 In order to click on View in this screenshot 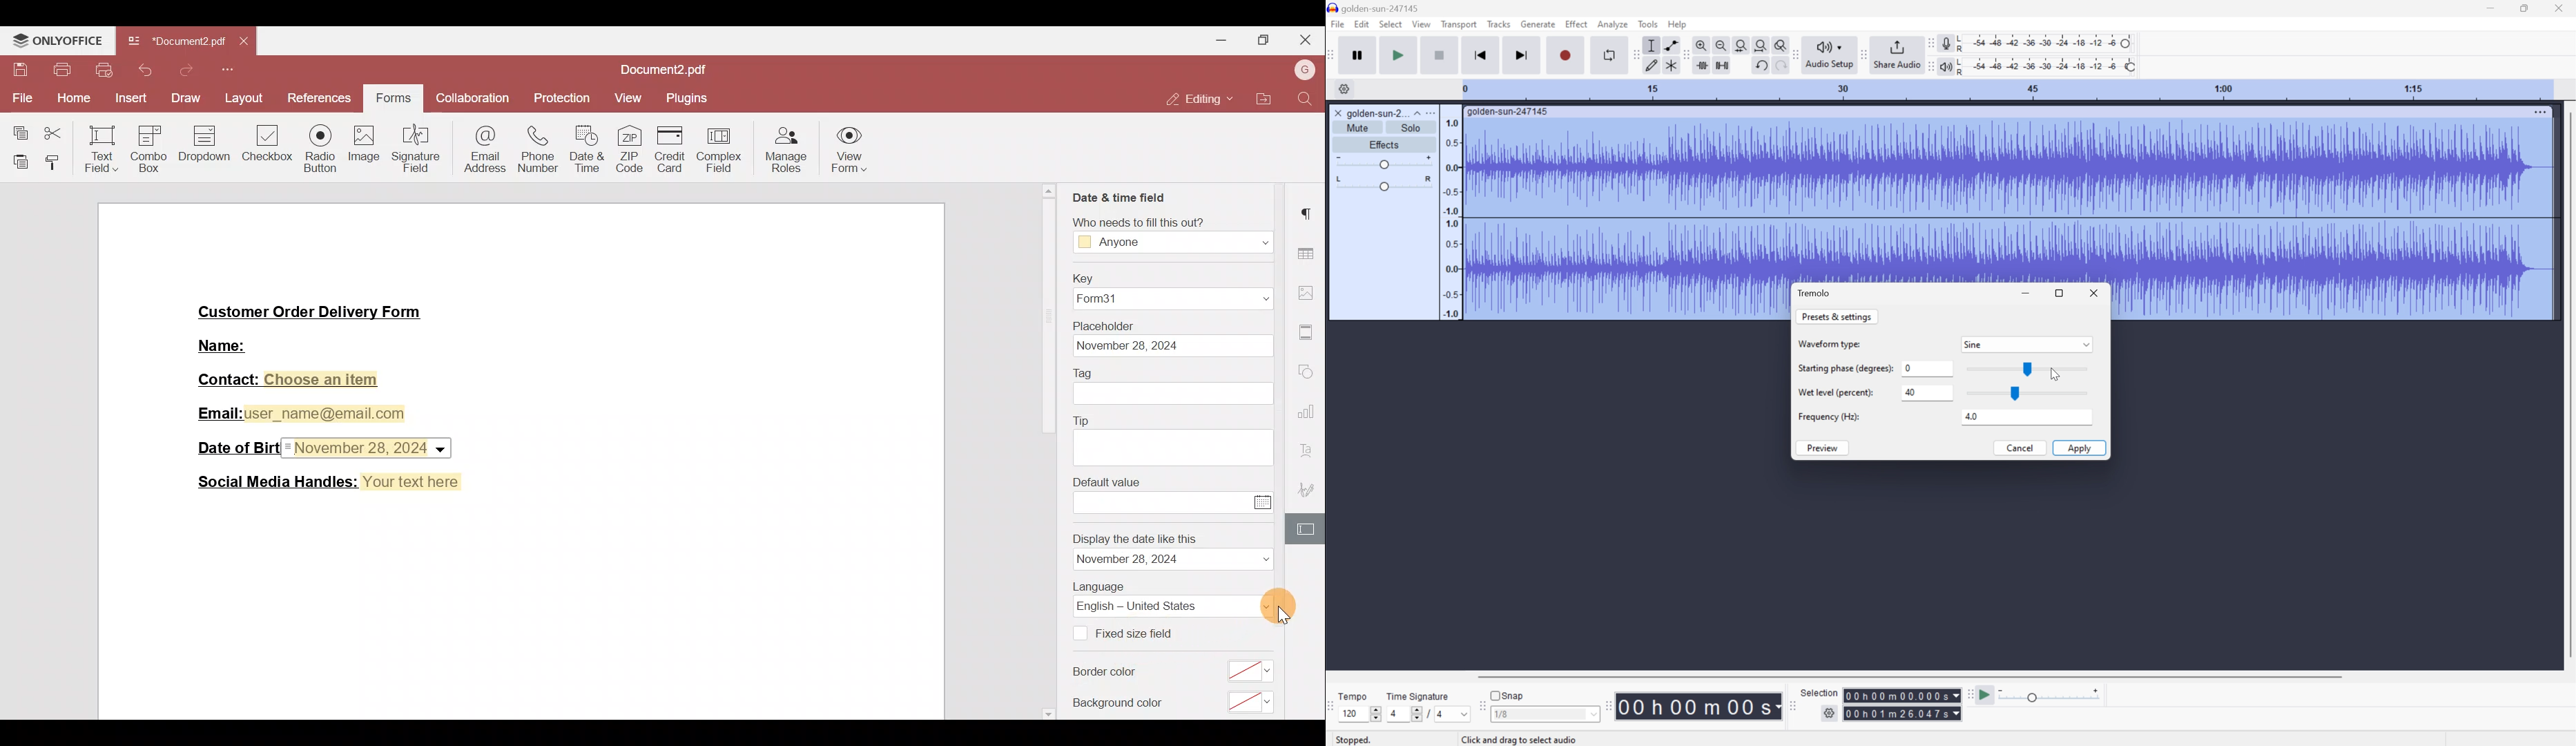, I will do `click(632, 95)`.